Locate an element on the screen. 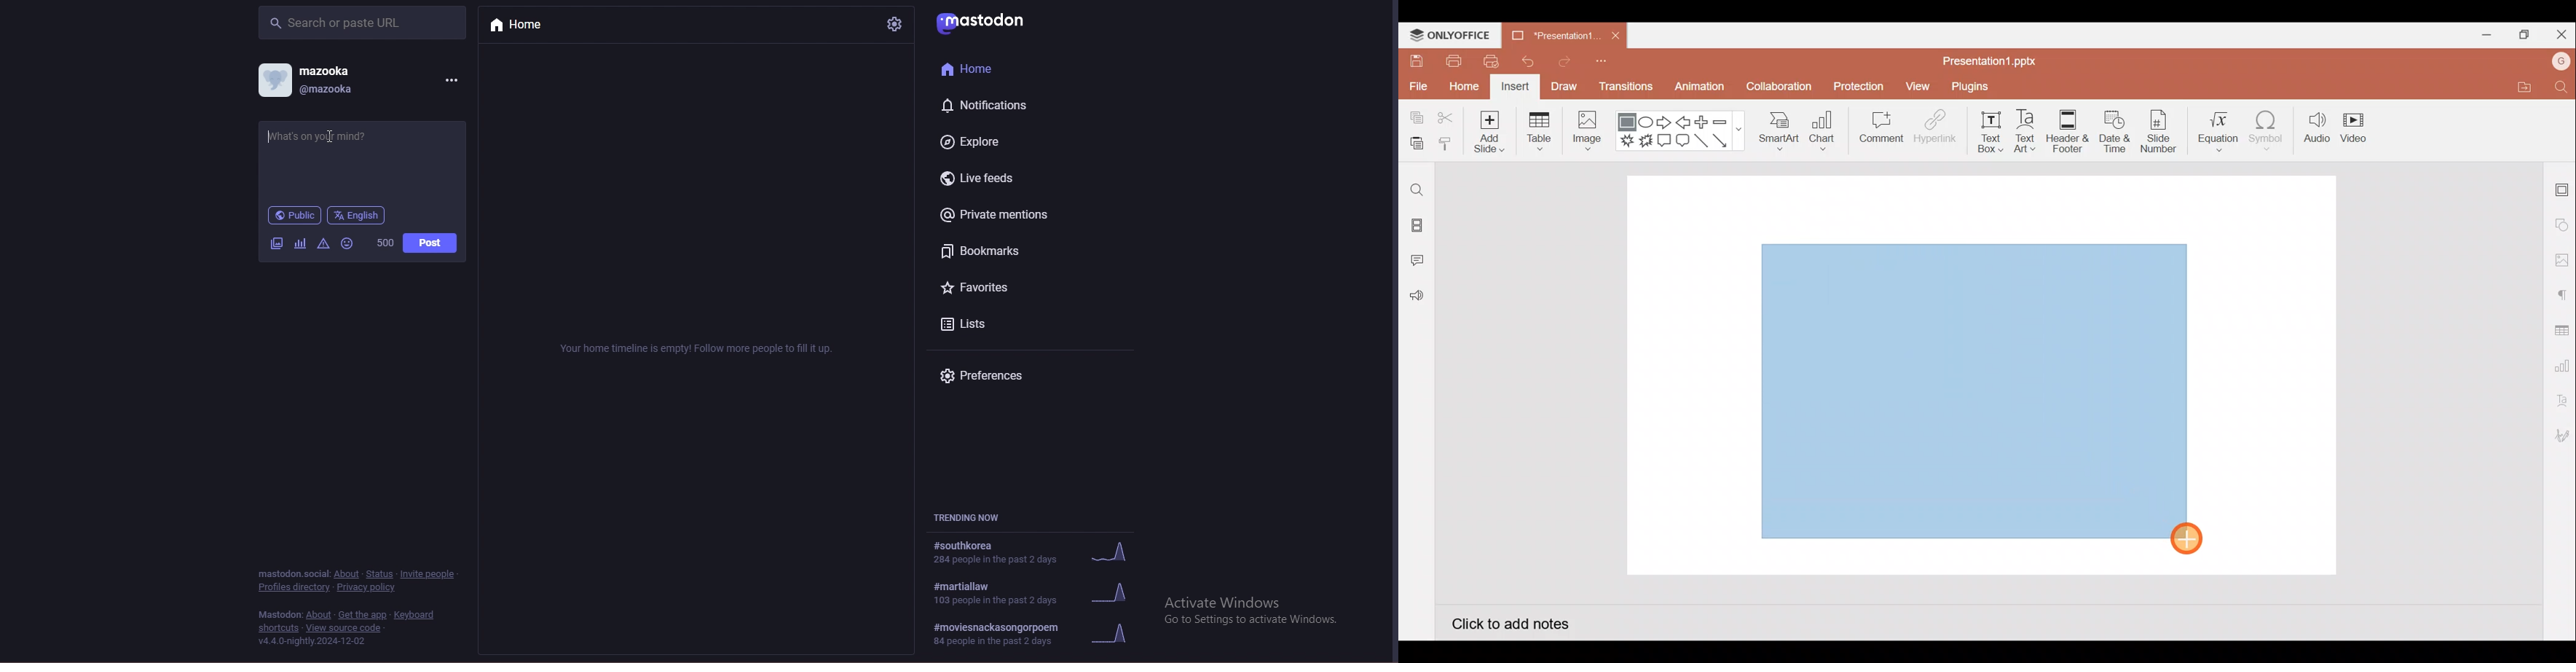  Text Art is located at coordinates (2030, 128).